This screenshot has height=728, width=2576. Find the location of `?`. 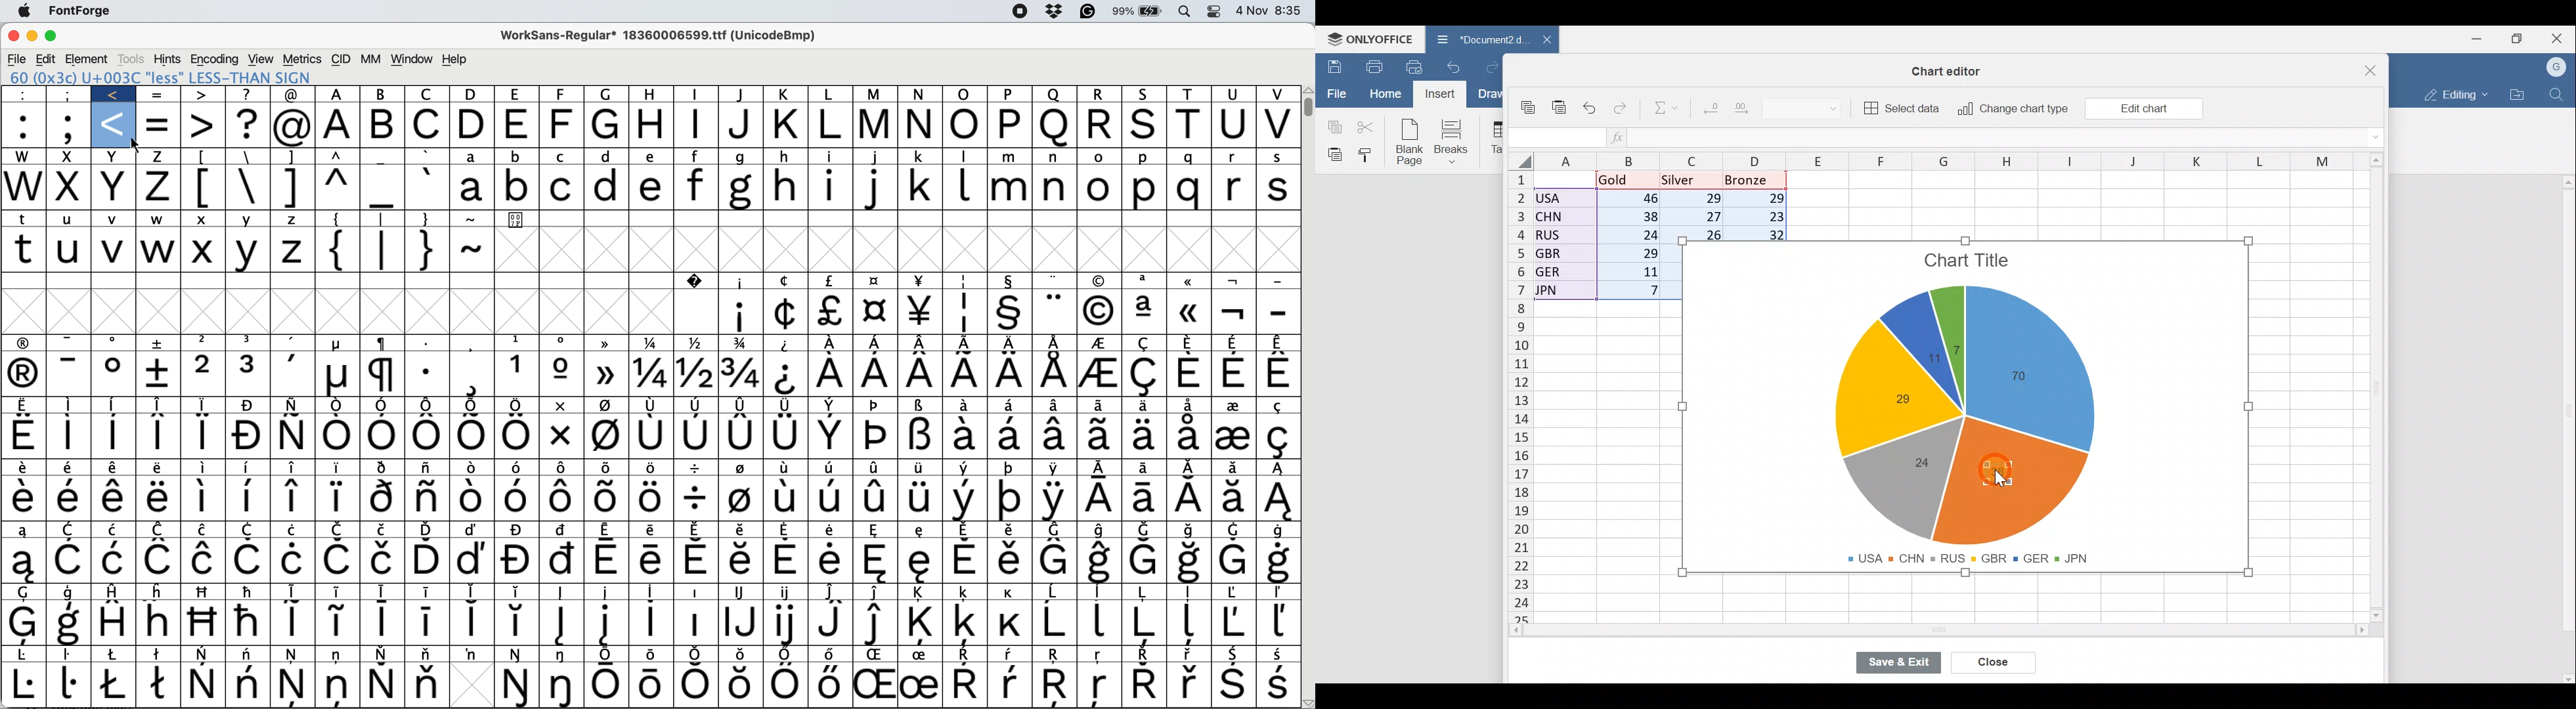

? is located at coordinates (248, 124).